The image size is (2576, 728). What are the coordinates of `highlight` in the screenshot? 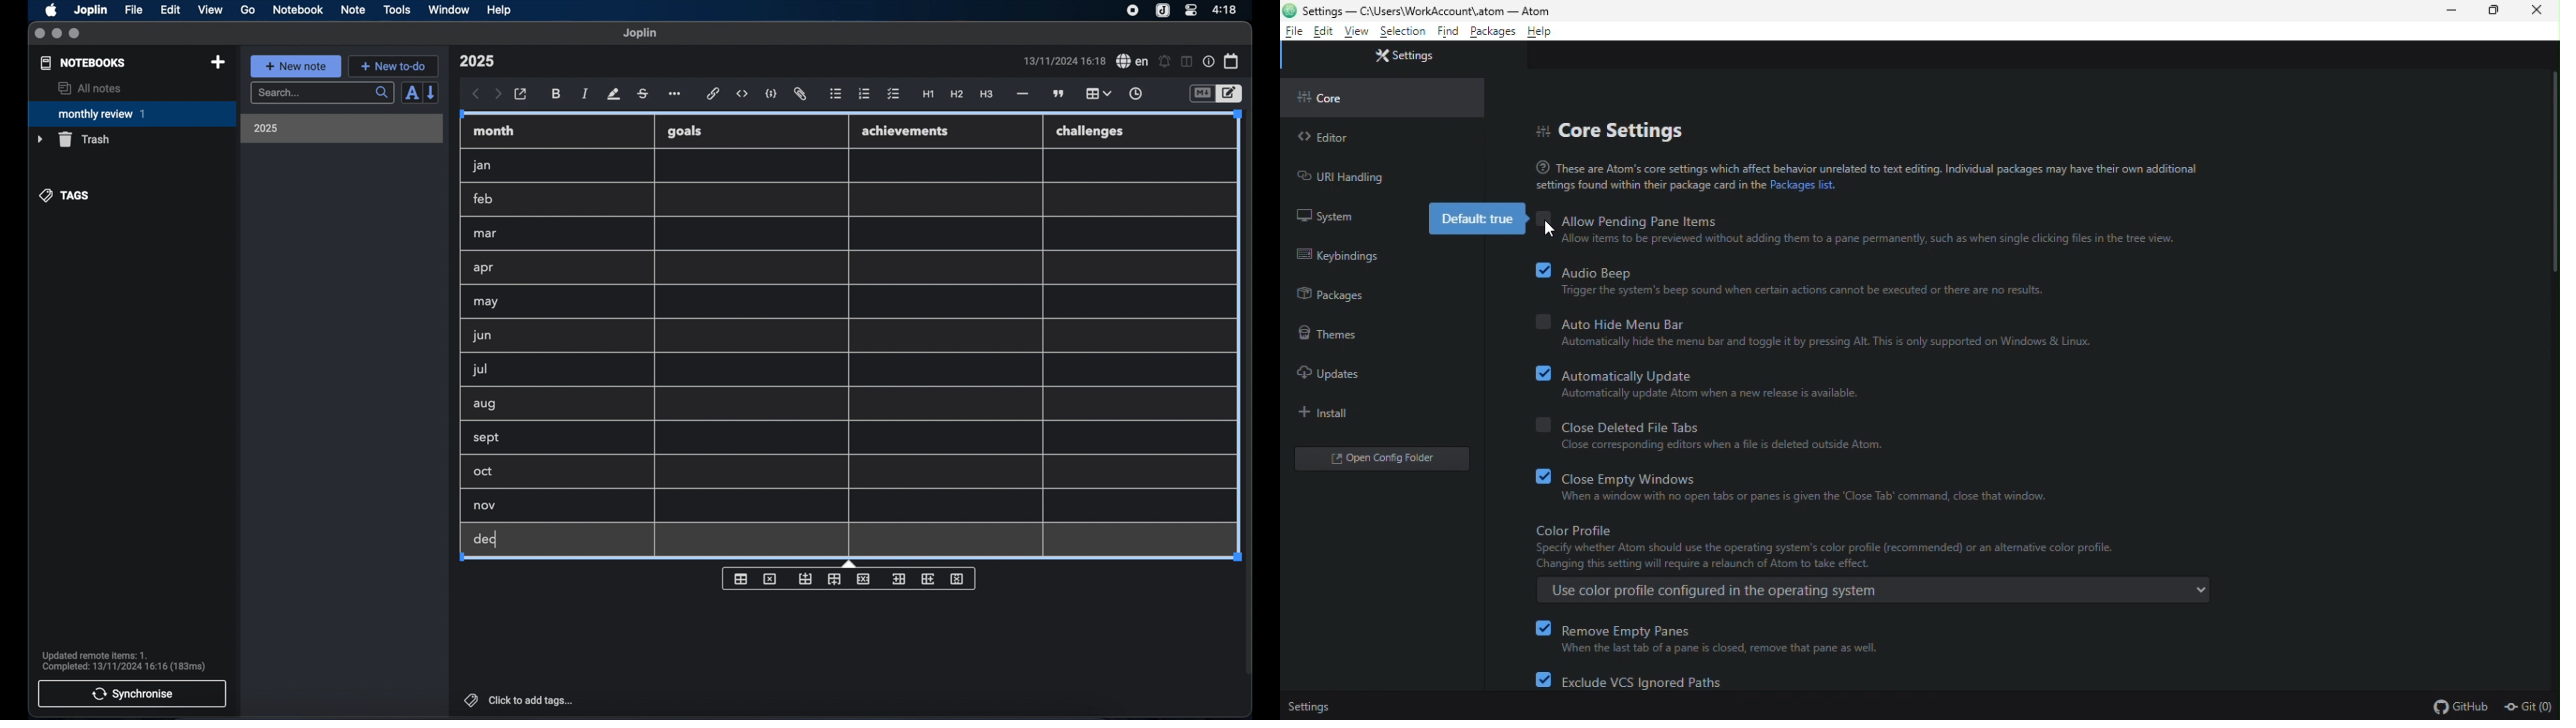 It's located at (613, 94).